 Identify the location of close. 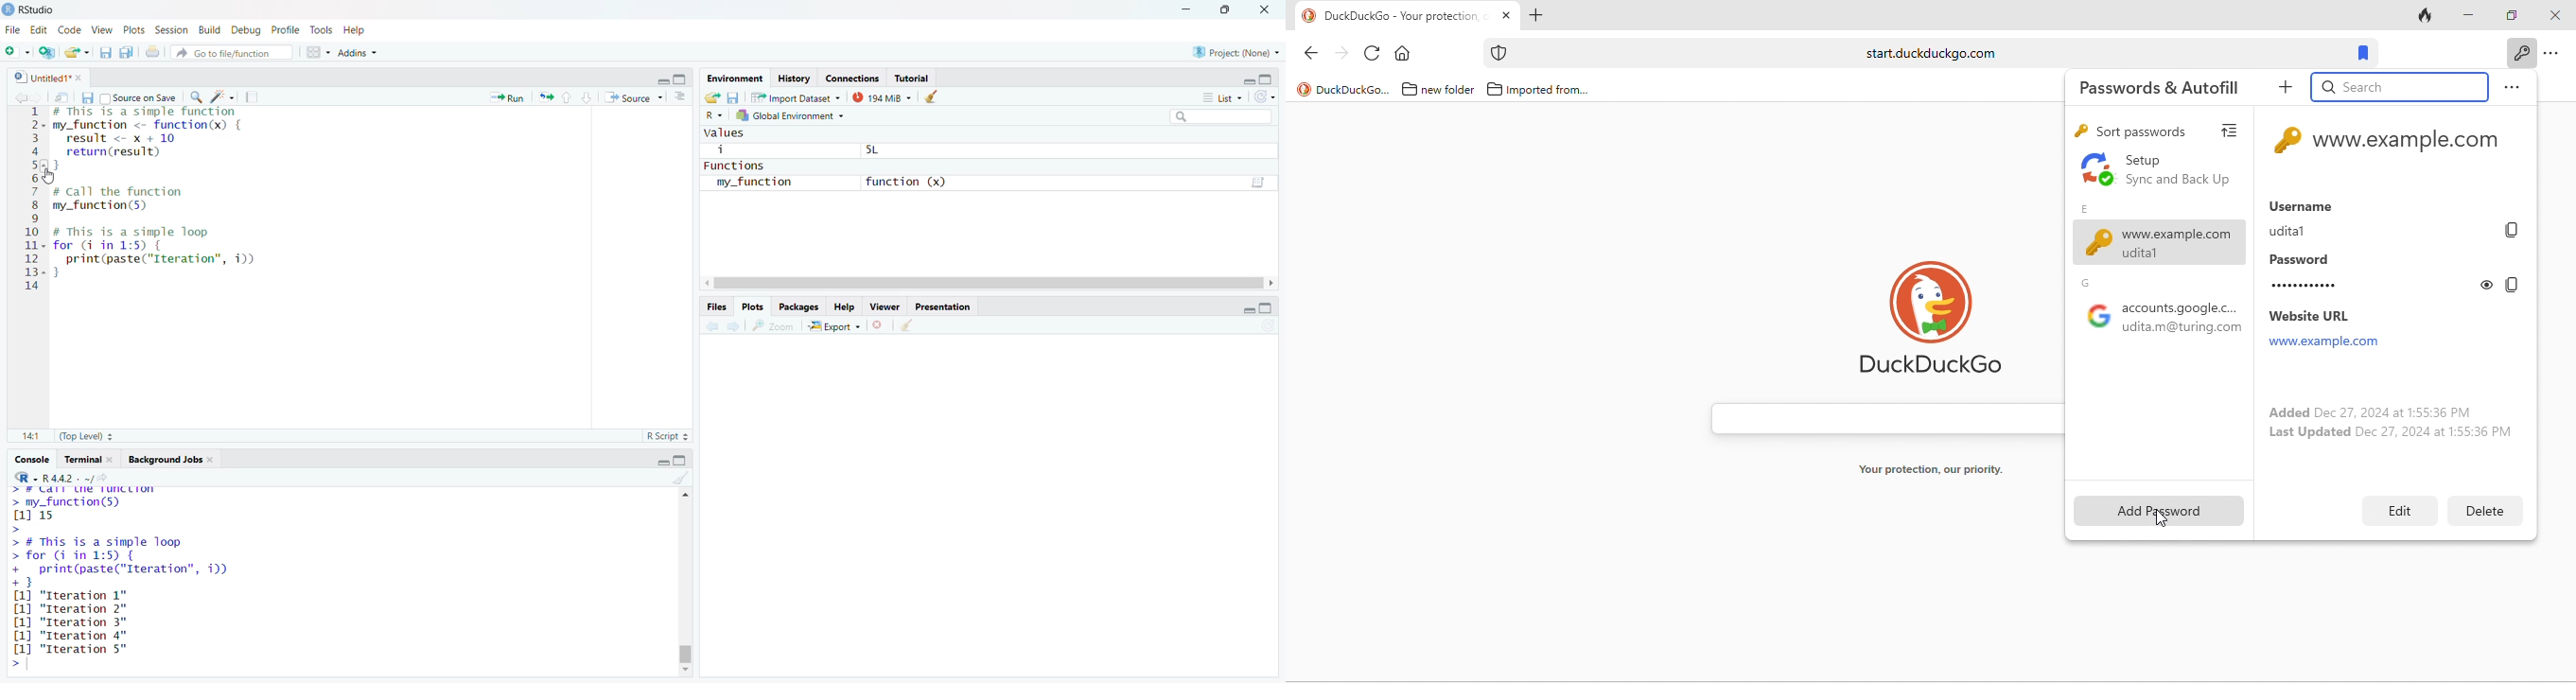
(1268, 8).